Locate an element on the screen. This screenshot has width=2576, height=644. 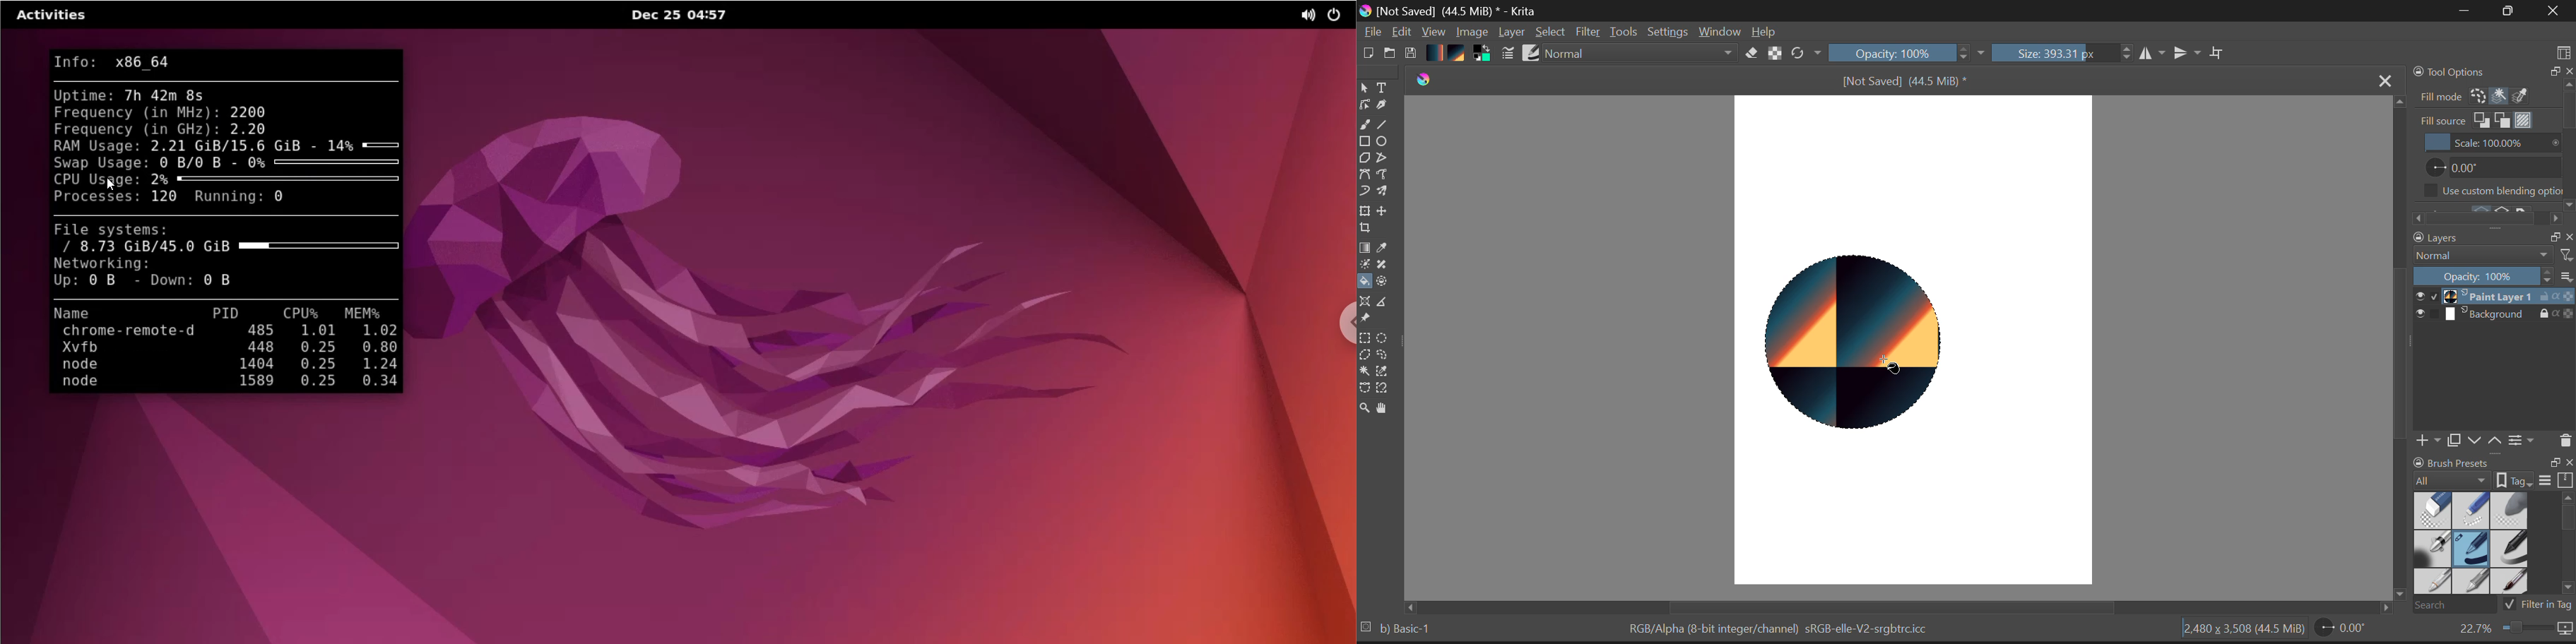
Scroll Bar is located at coordinates (2398, 354).